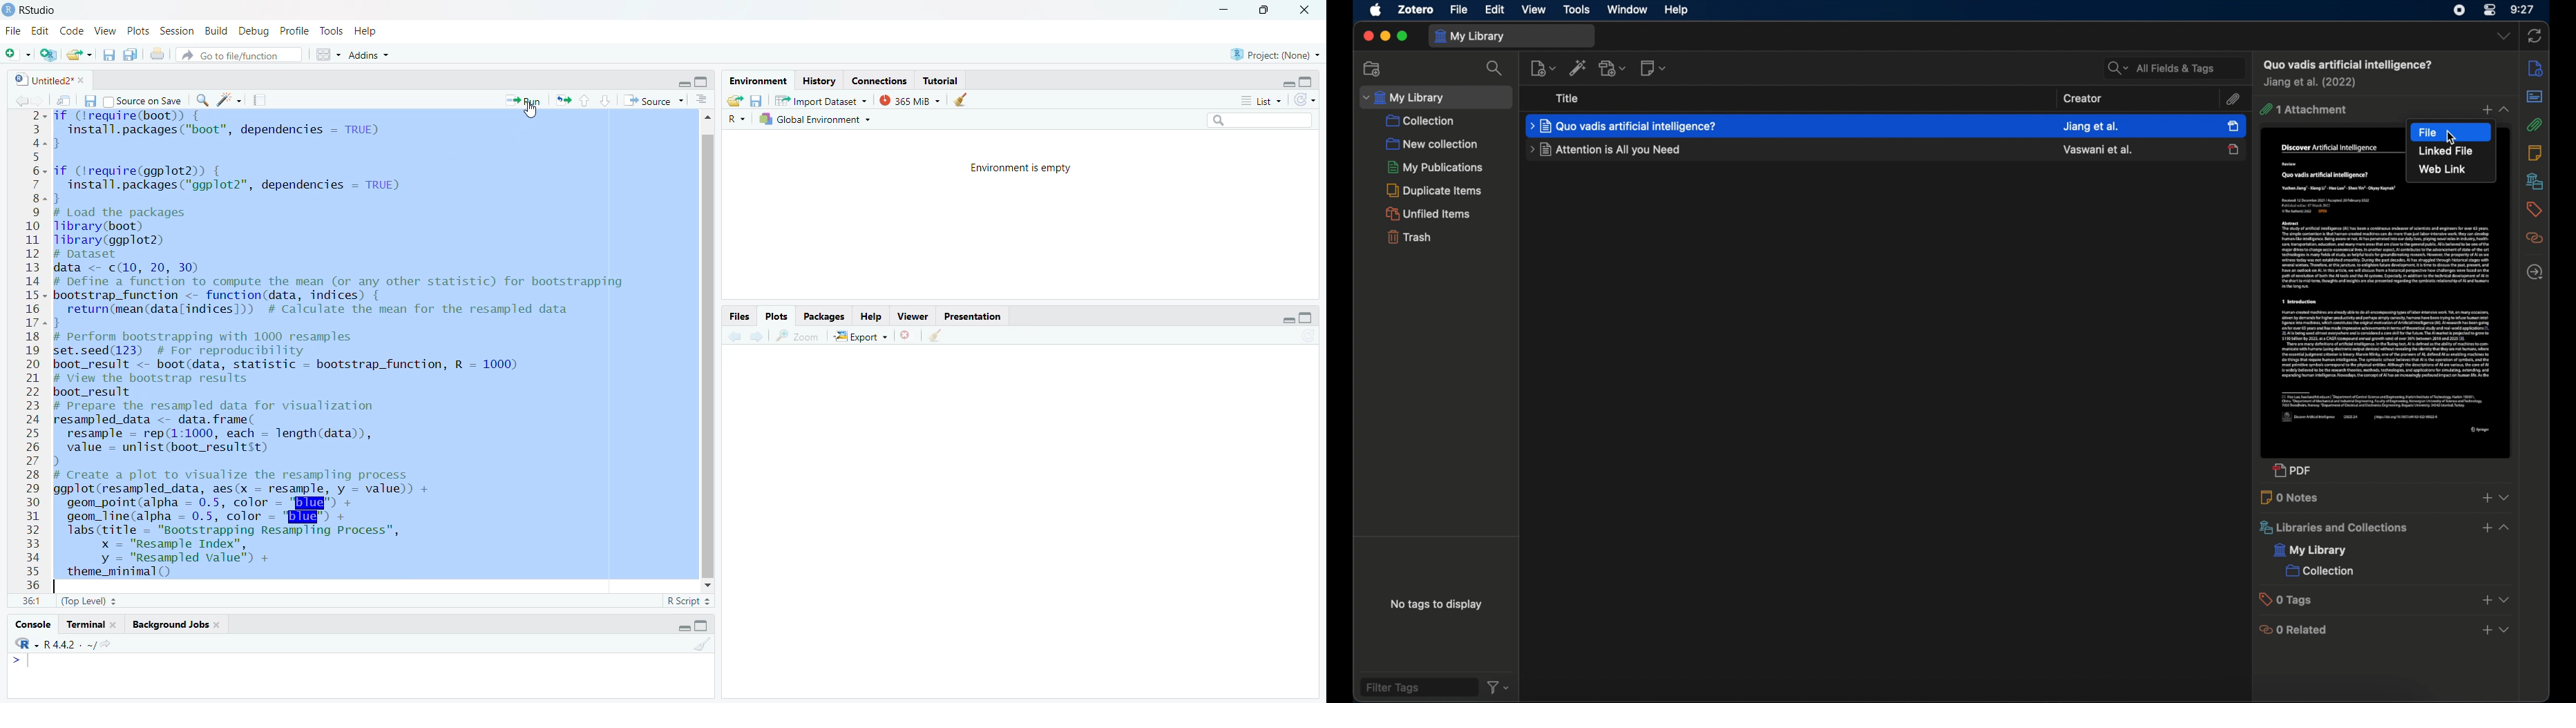 This screenshot has width=2576, height=728. What do you see at coordinates (2453, 137) in the screenshot?
I see `cursor` at bounding box center [2453, 137].